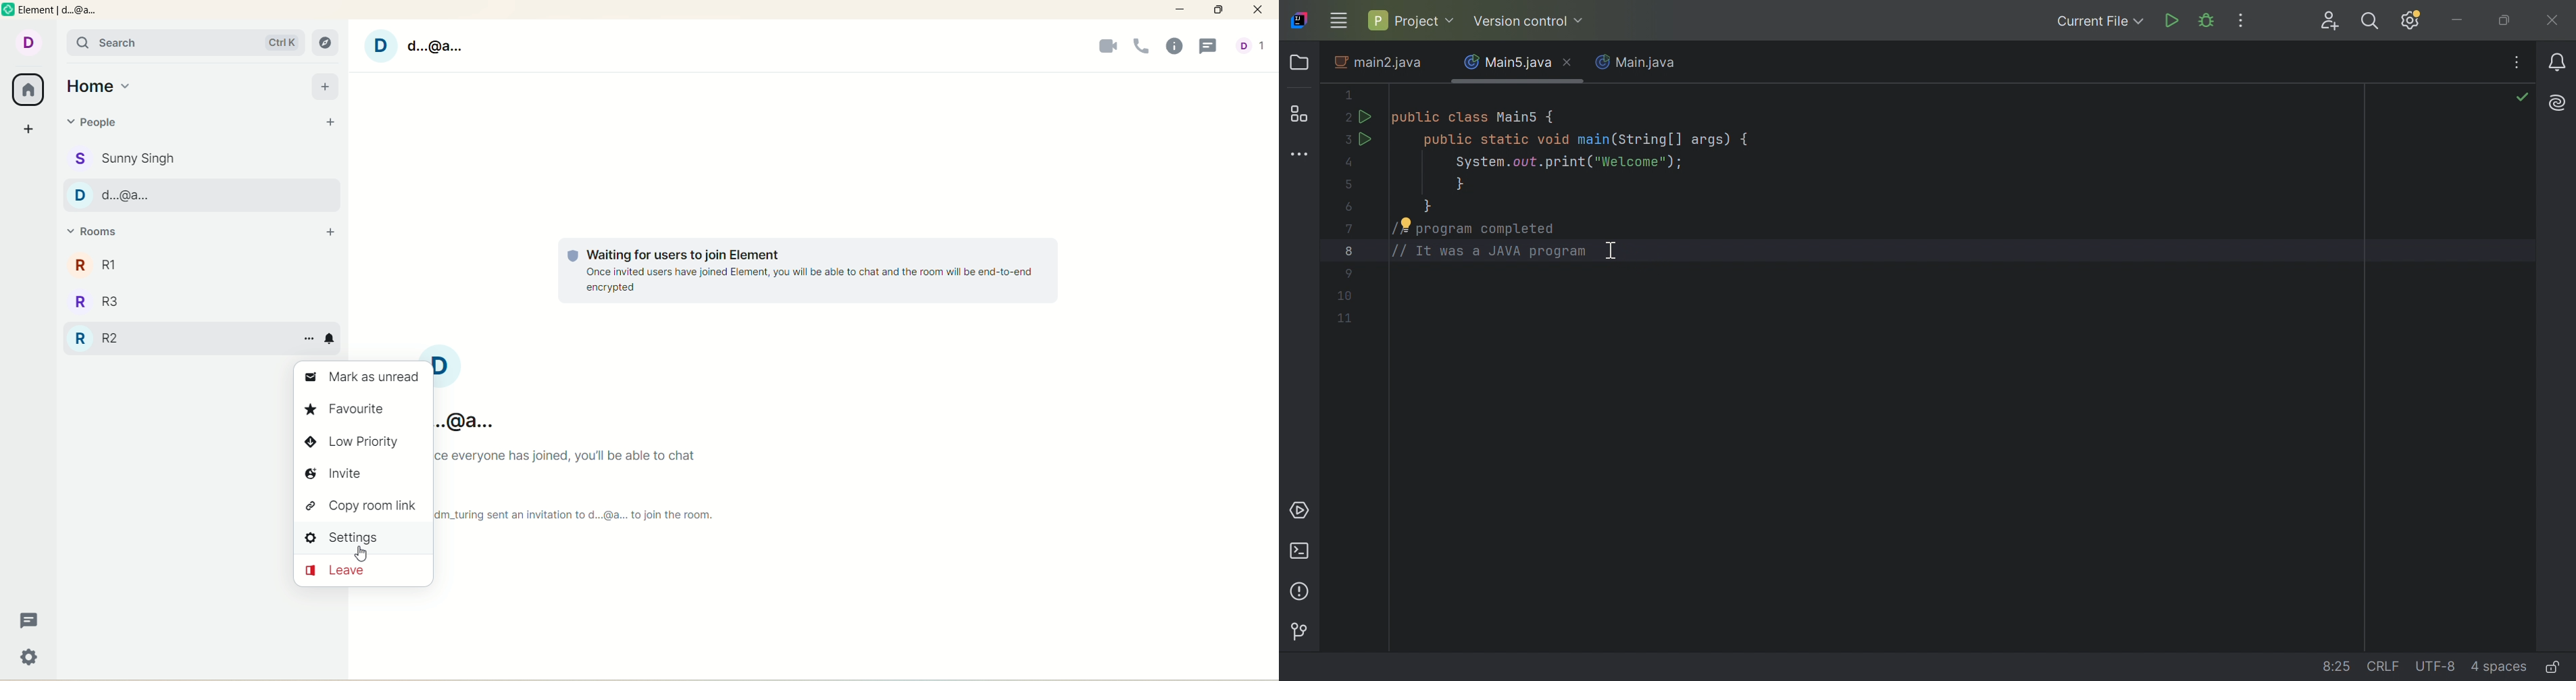 The height and width of the screenshot is (700, 2576). Describe the element at coordinates (29, 129) in the screenshot. I see `create space` at that location.